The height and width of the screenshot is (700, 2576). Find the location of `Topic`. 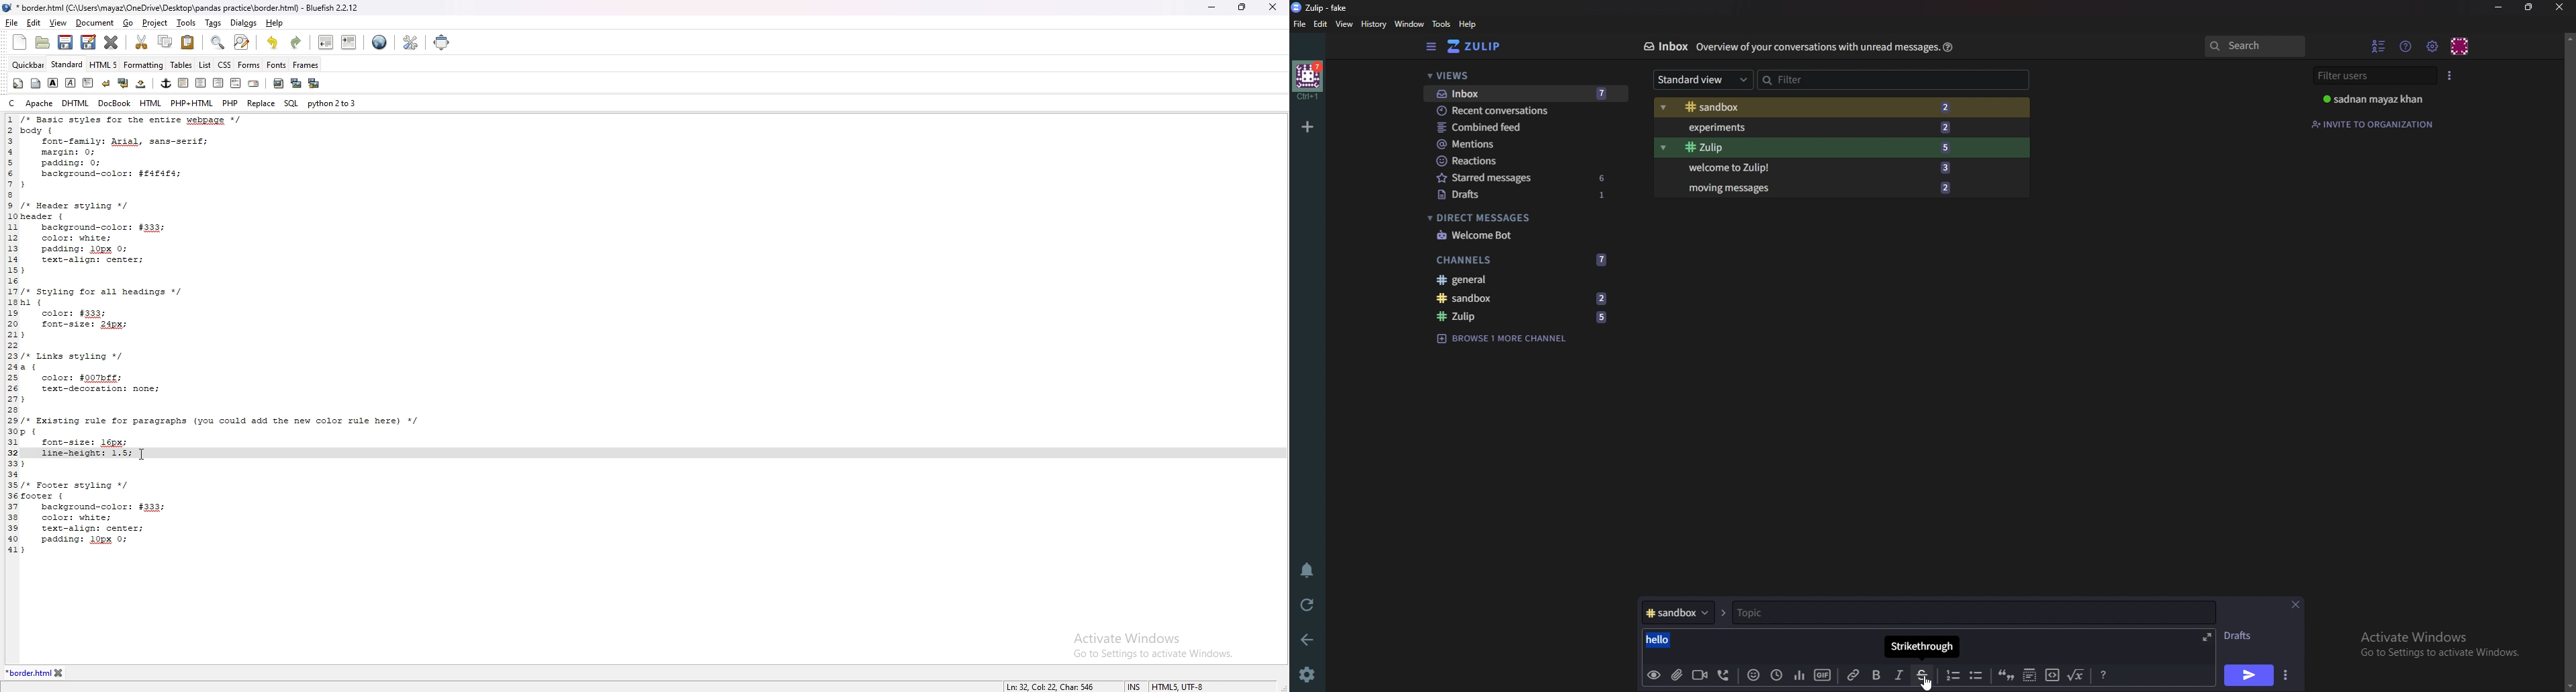

Topic is located at coordinates (1807, 613).